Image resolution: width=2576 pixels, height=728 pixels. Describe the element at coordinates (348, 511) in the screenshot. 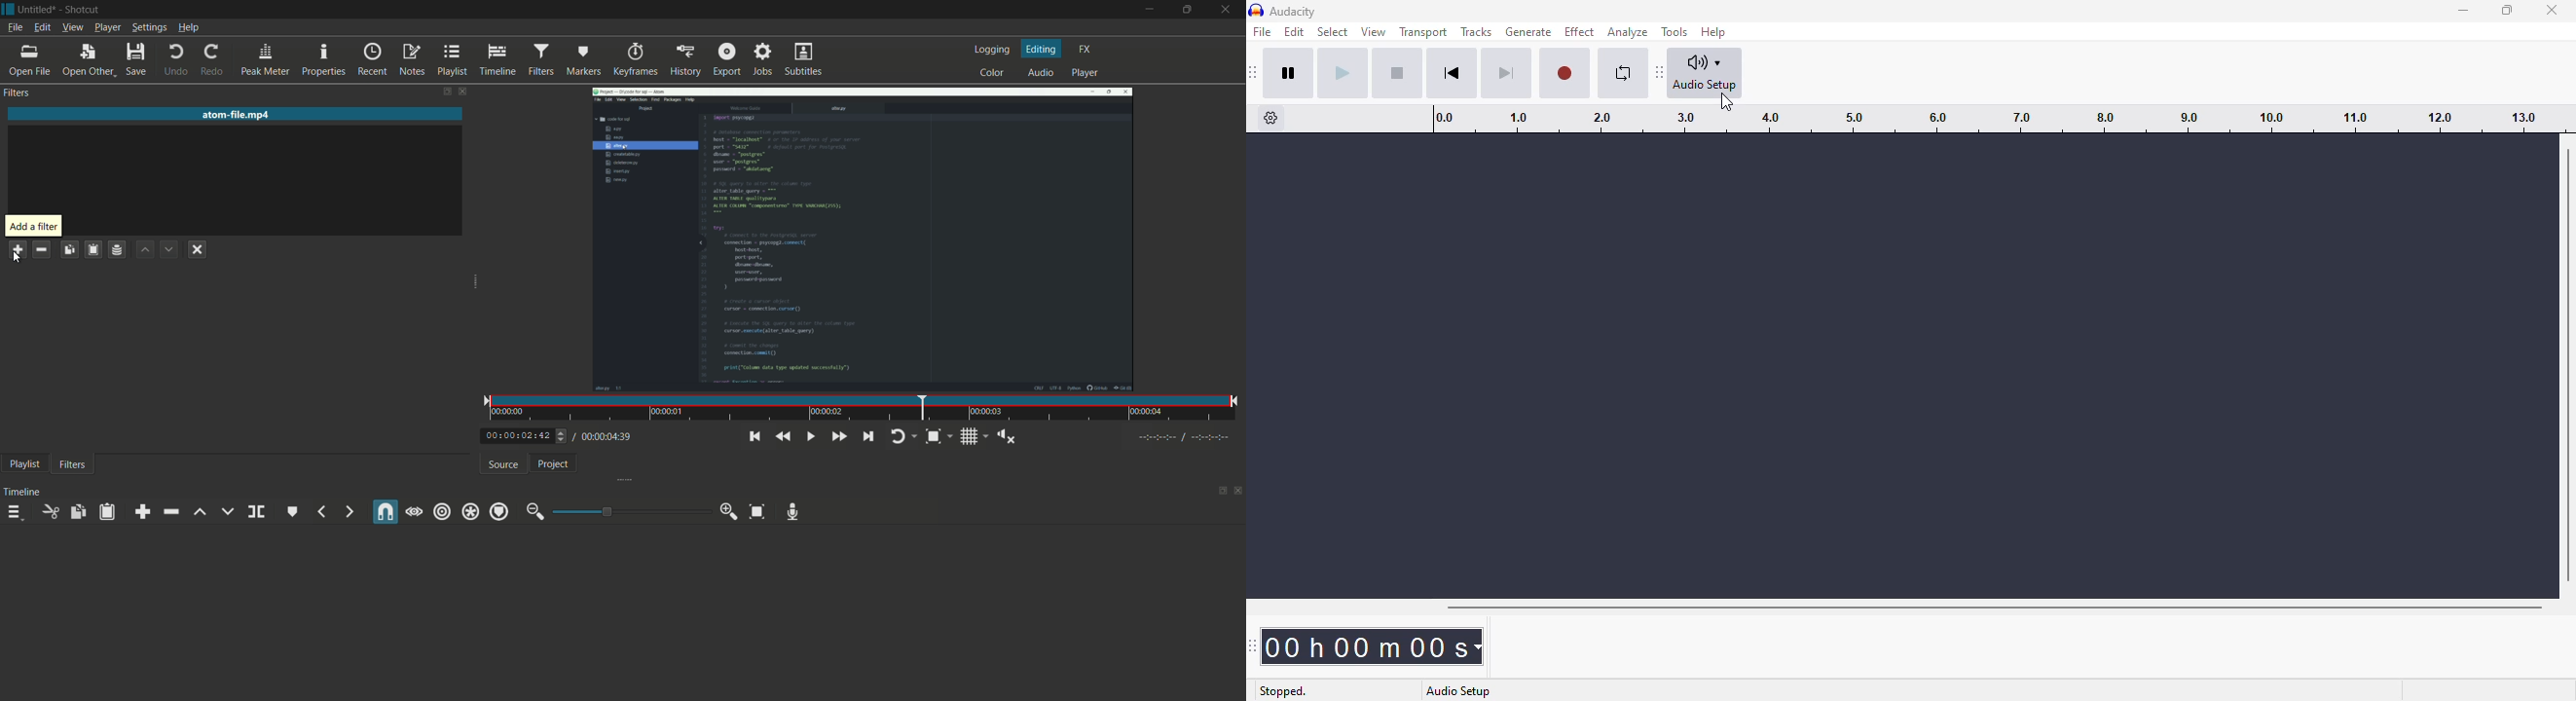

I see `next markers` at that location.